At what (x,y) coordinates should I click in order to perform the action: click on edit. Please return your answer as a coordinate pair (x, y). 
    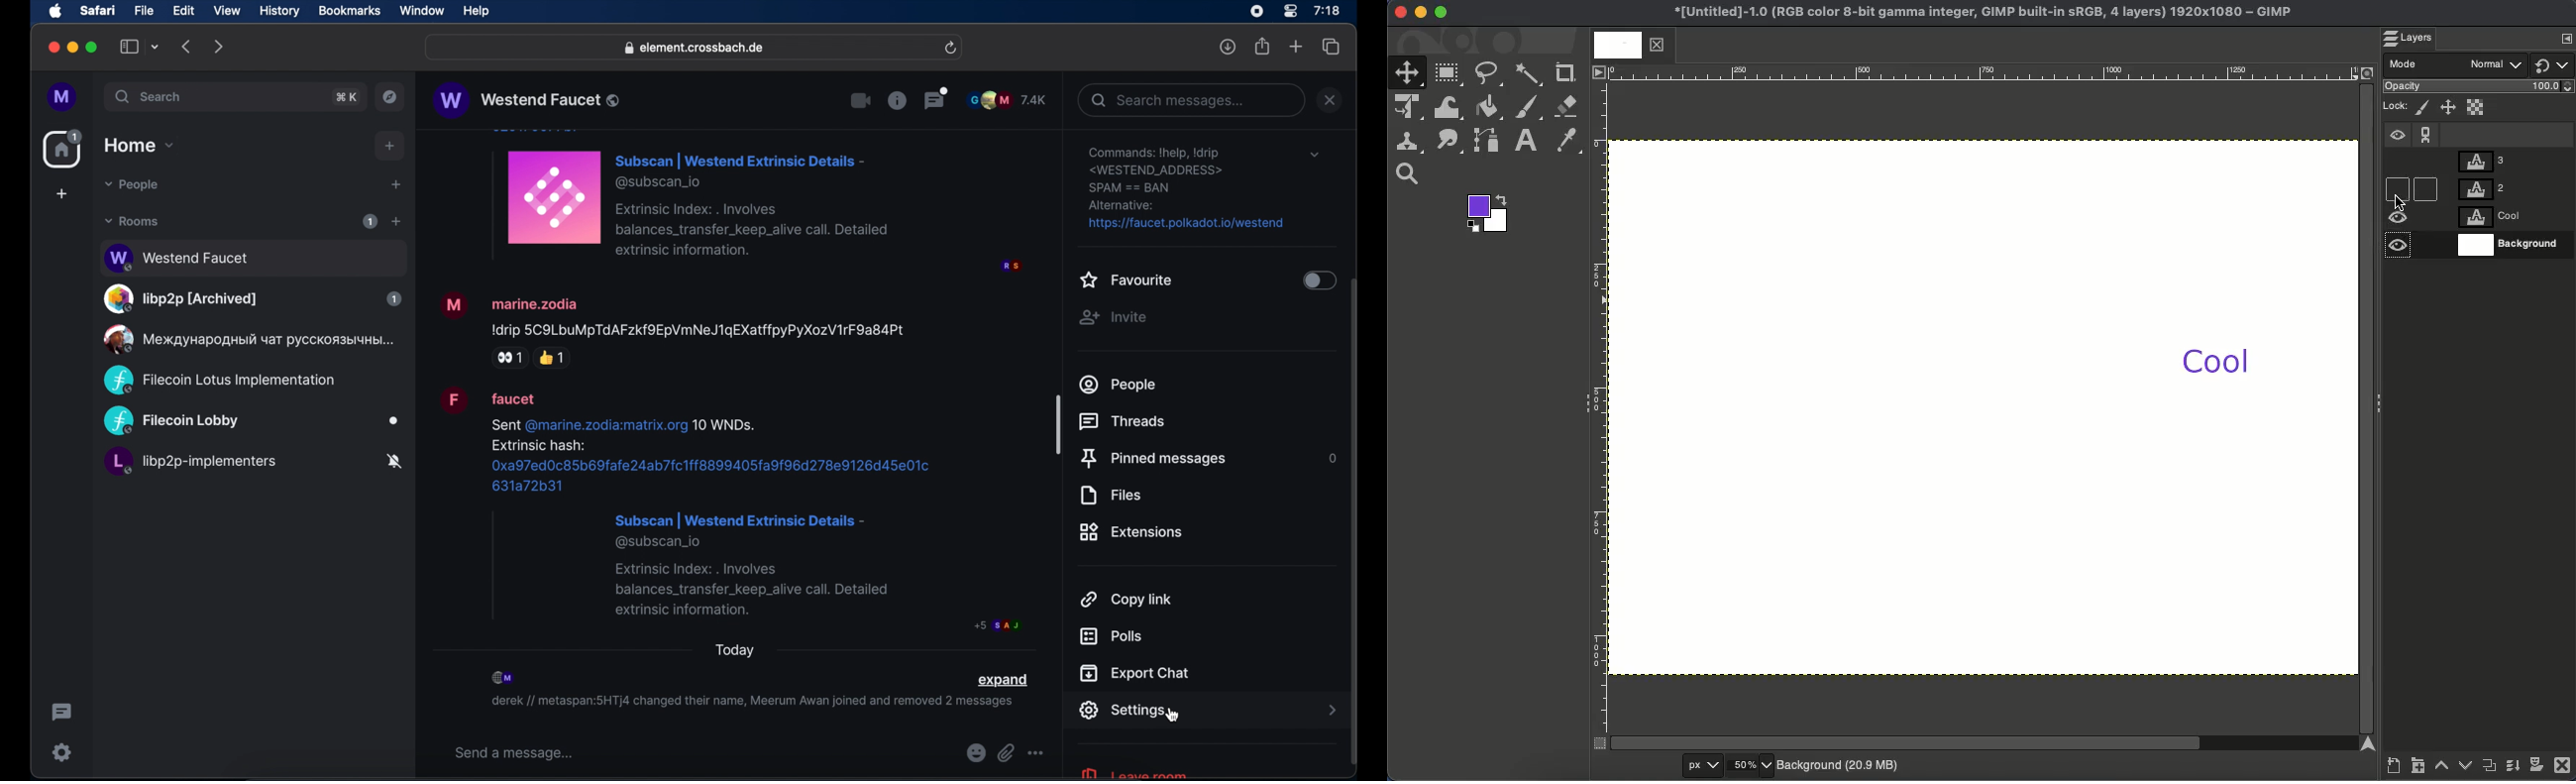
    Looking at the image, I should click on (184, 10).